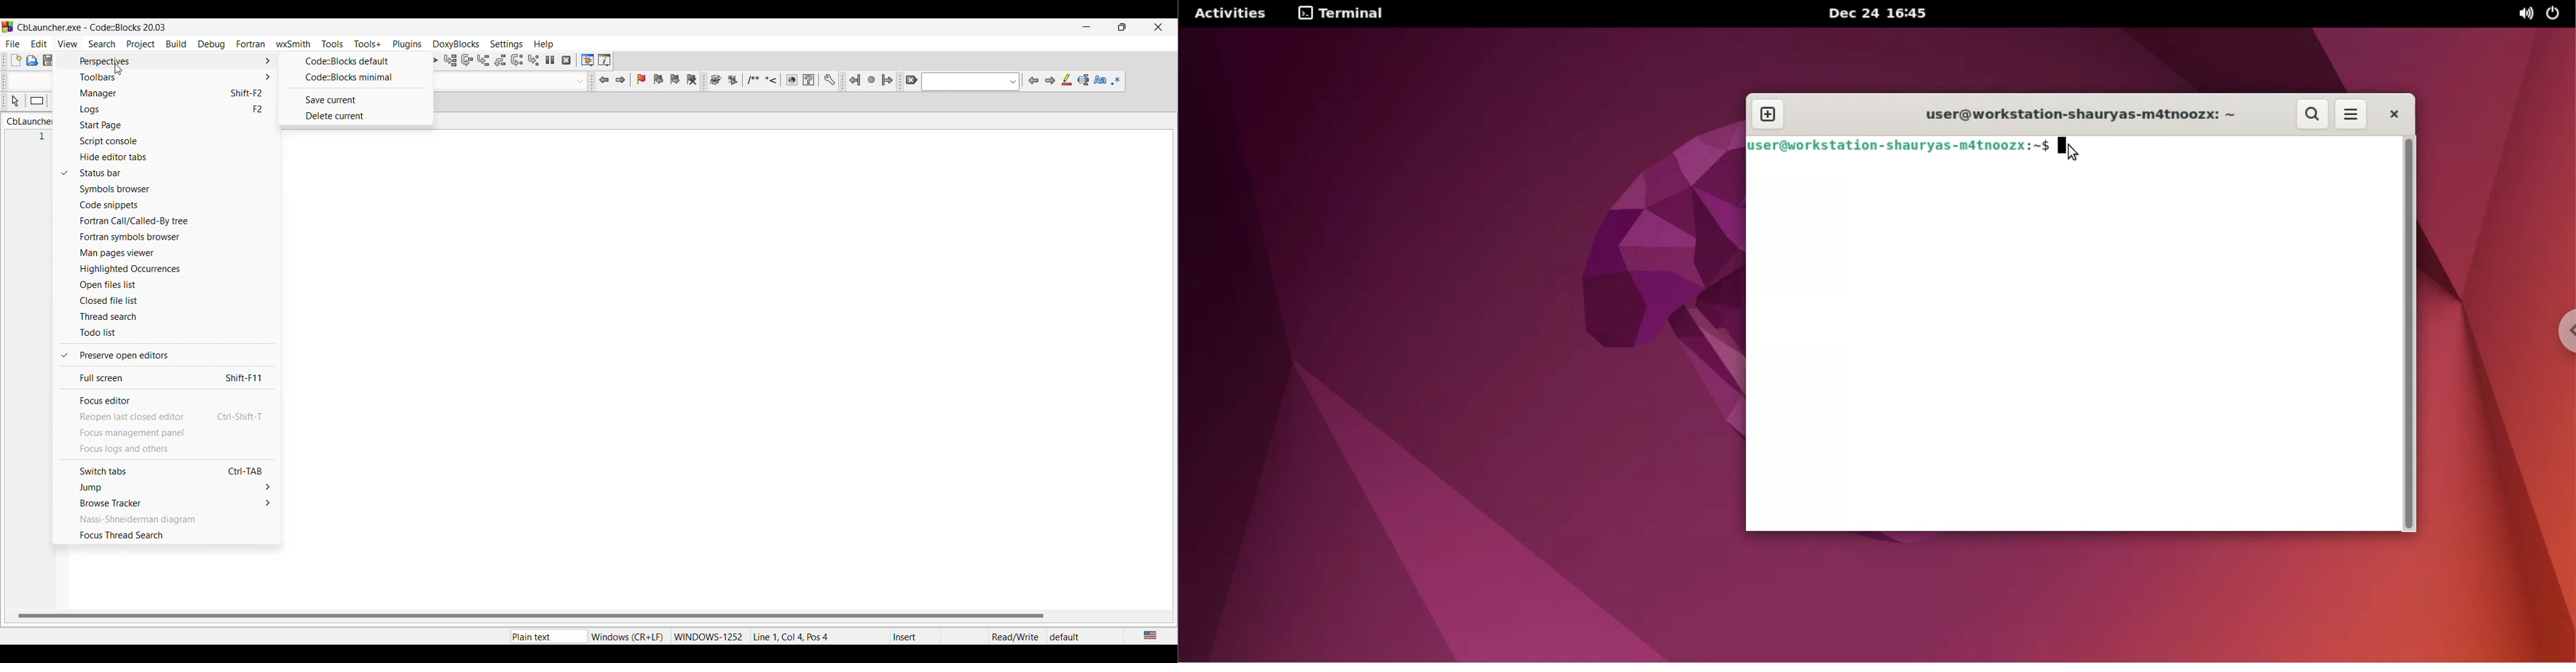 The width and height of the screenshot is (2576, 672). I want to click on Focus logs and others, so click(168, 449).